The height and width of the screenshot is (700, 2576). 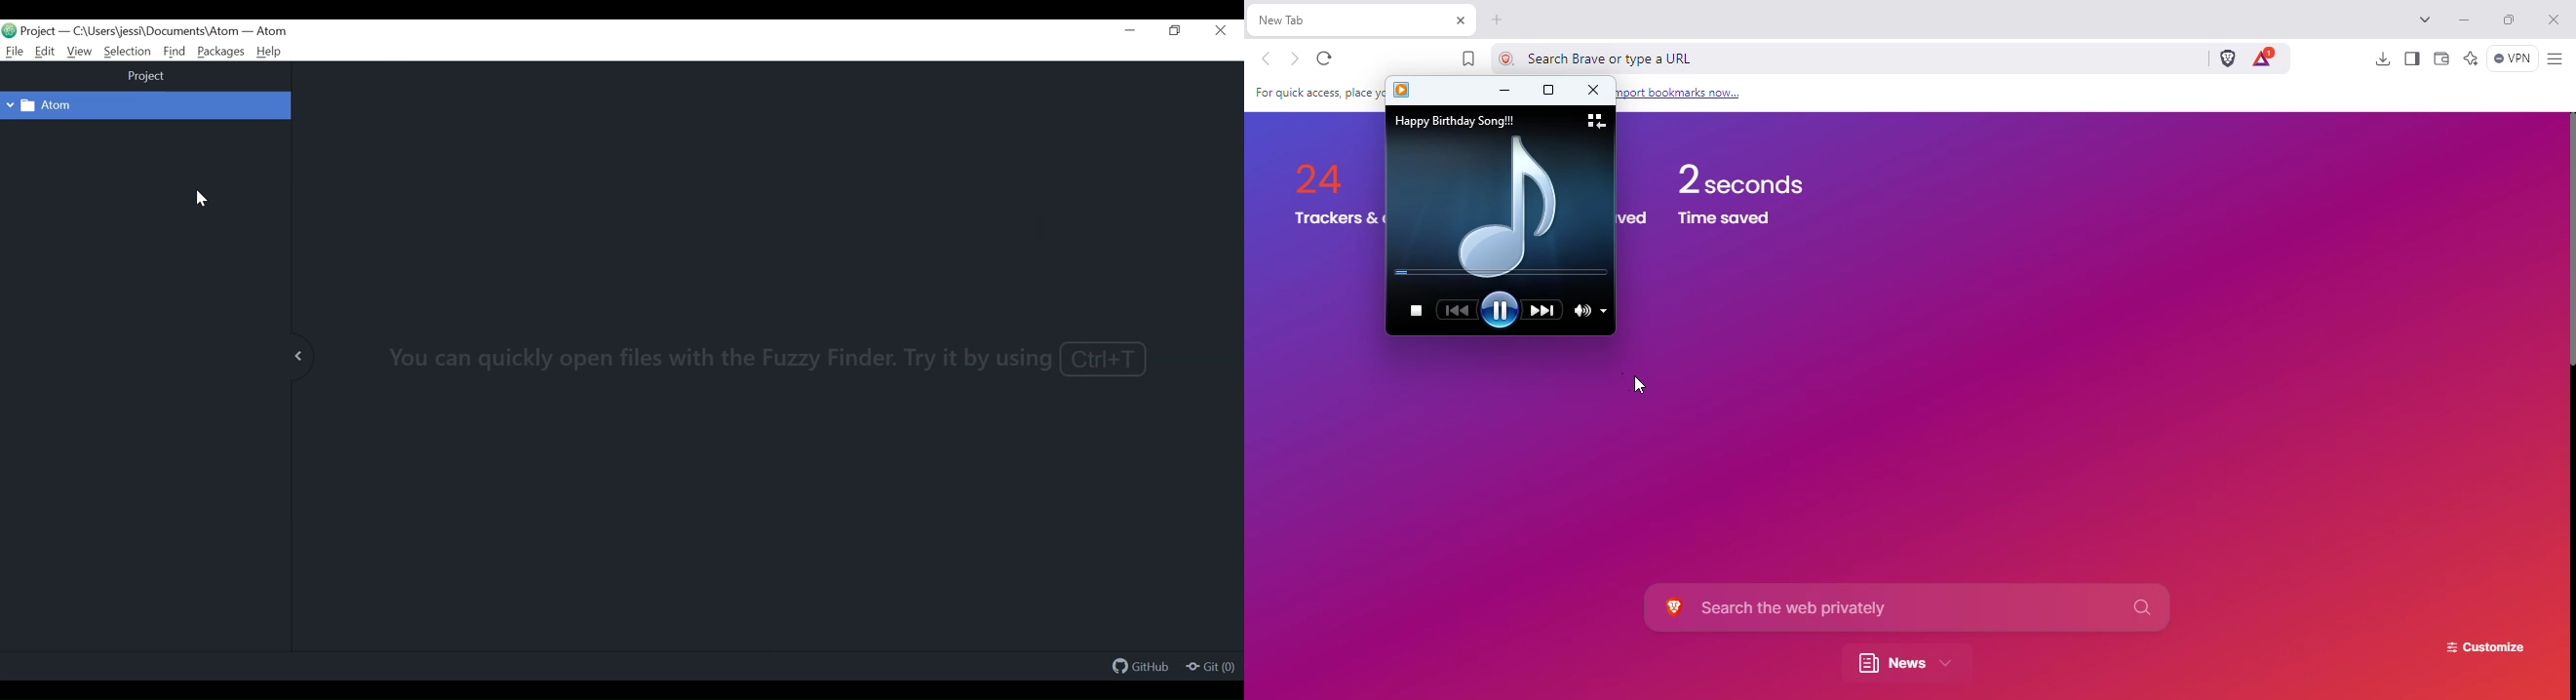 I want to click on View, so click(x=78, y=52).